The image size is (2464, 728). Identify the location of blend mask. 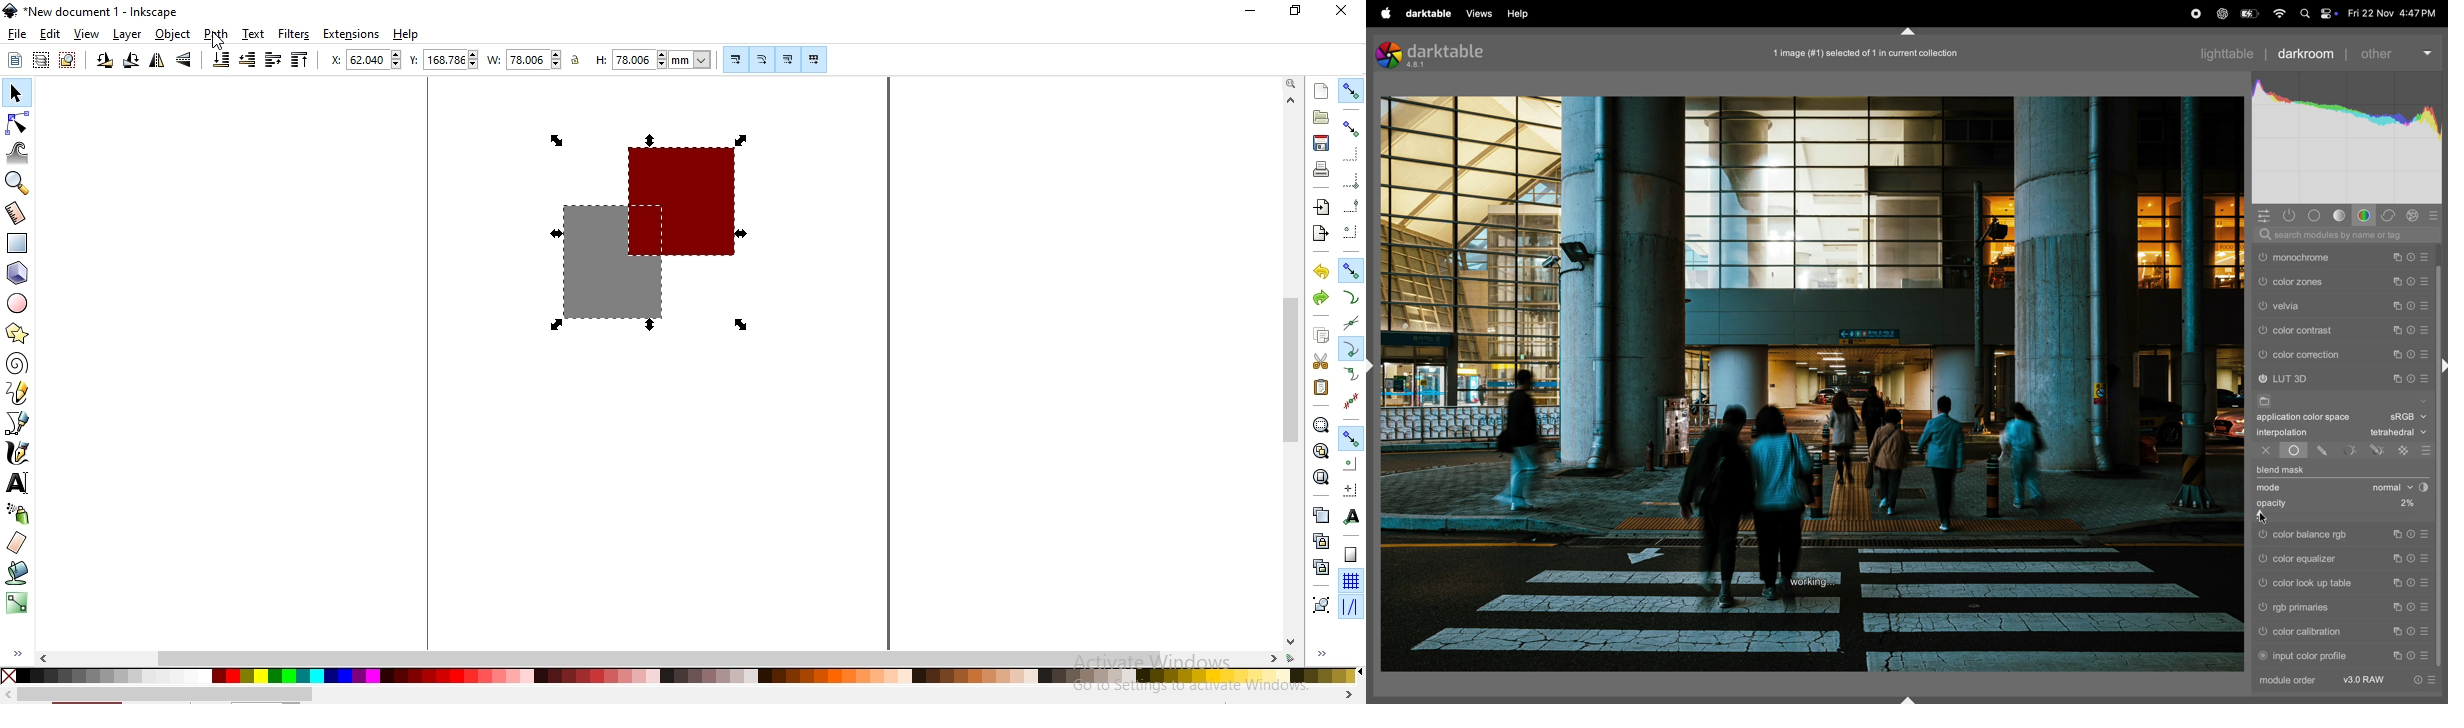
(2283, 470).